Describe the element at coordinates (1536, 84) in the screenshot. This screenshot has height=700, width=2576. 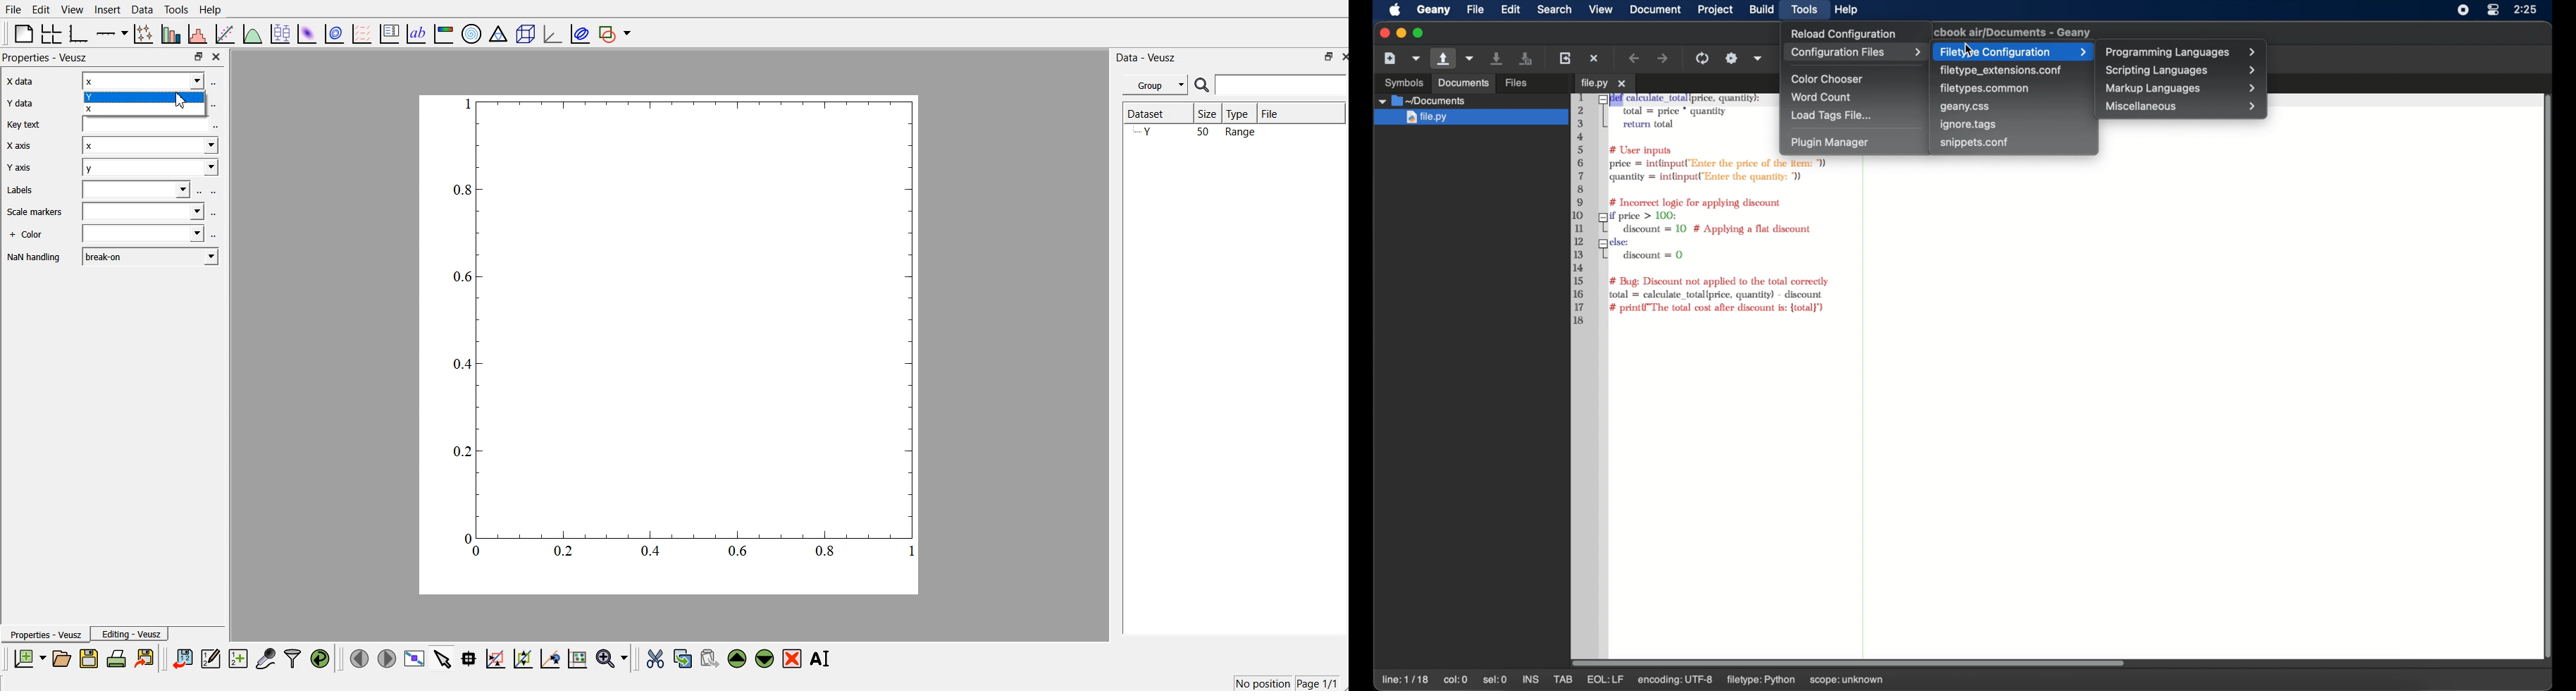
I see `open an existing file` at that location.